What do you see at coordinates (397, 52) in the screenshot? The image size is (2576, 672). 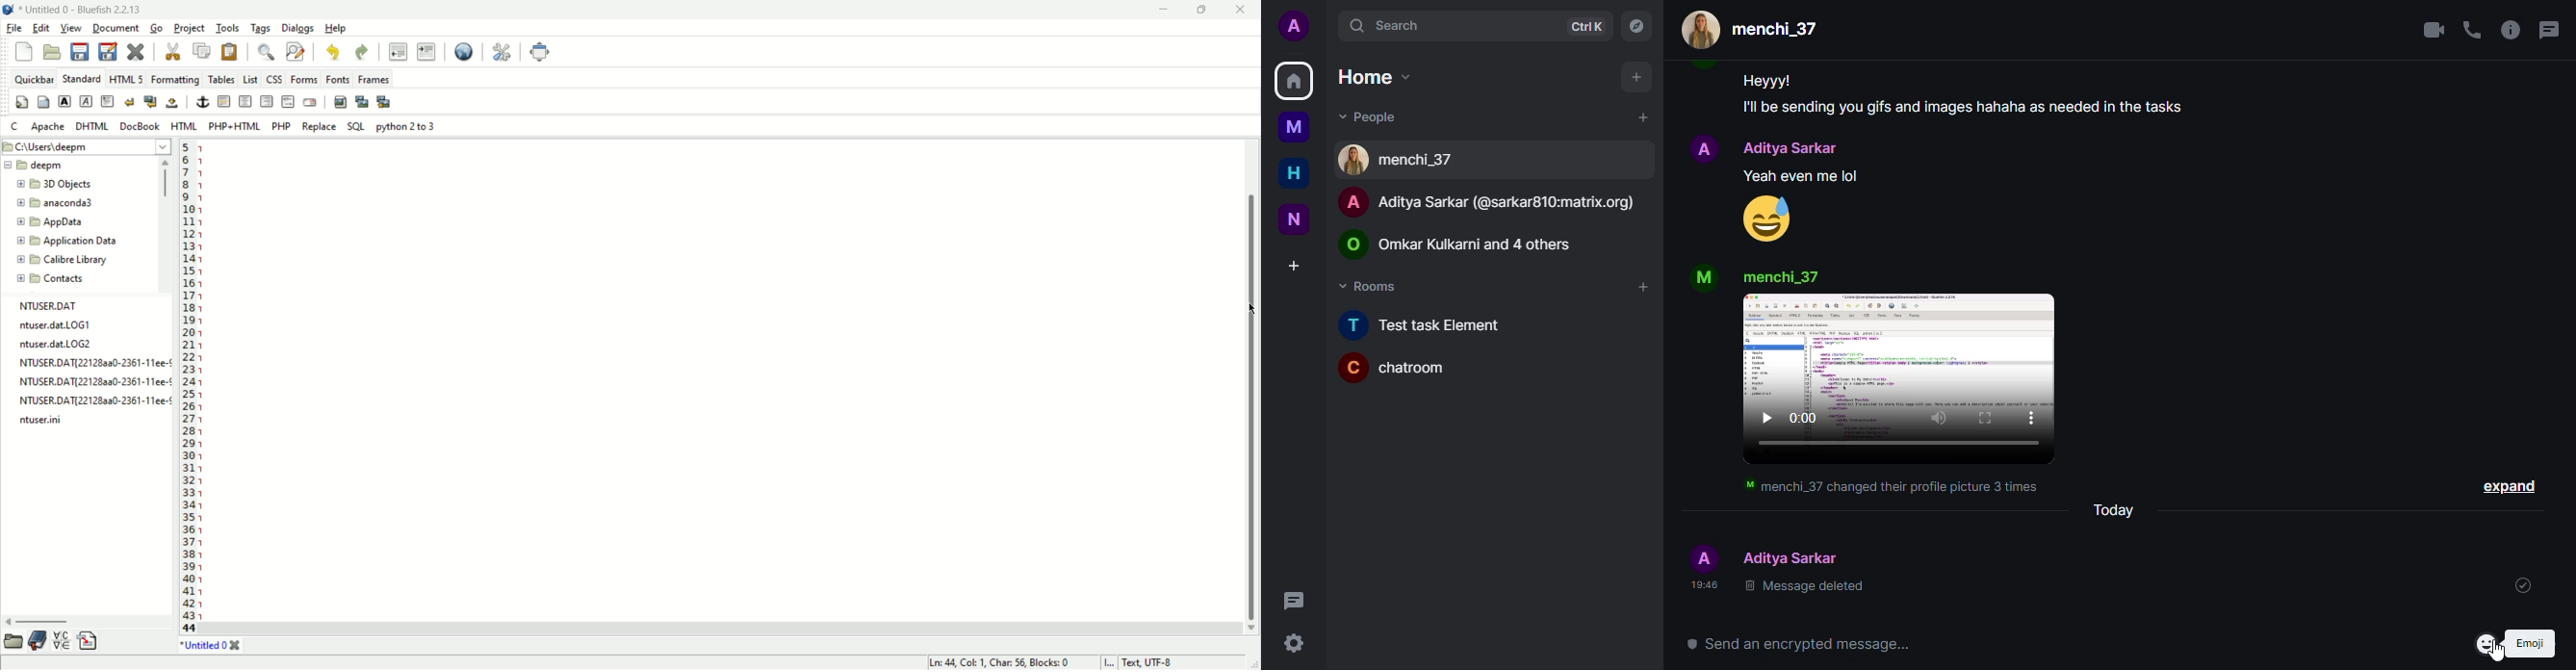 I see `unindent` at bounding box center [397, 52].